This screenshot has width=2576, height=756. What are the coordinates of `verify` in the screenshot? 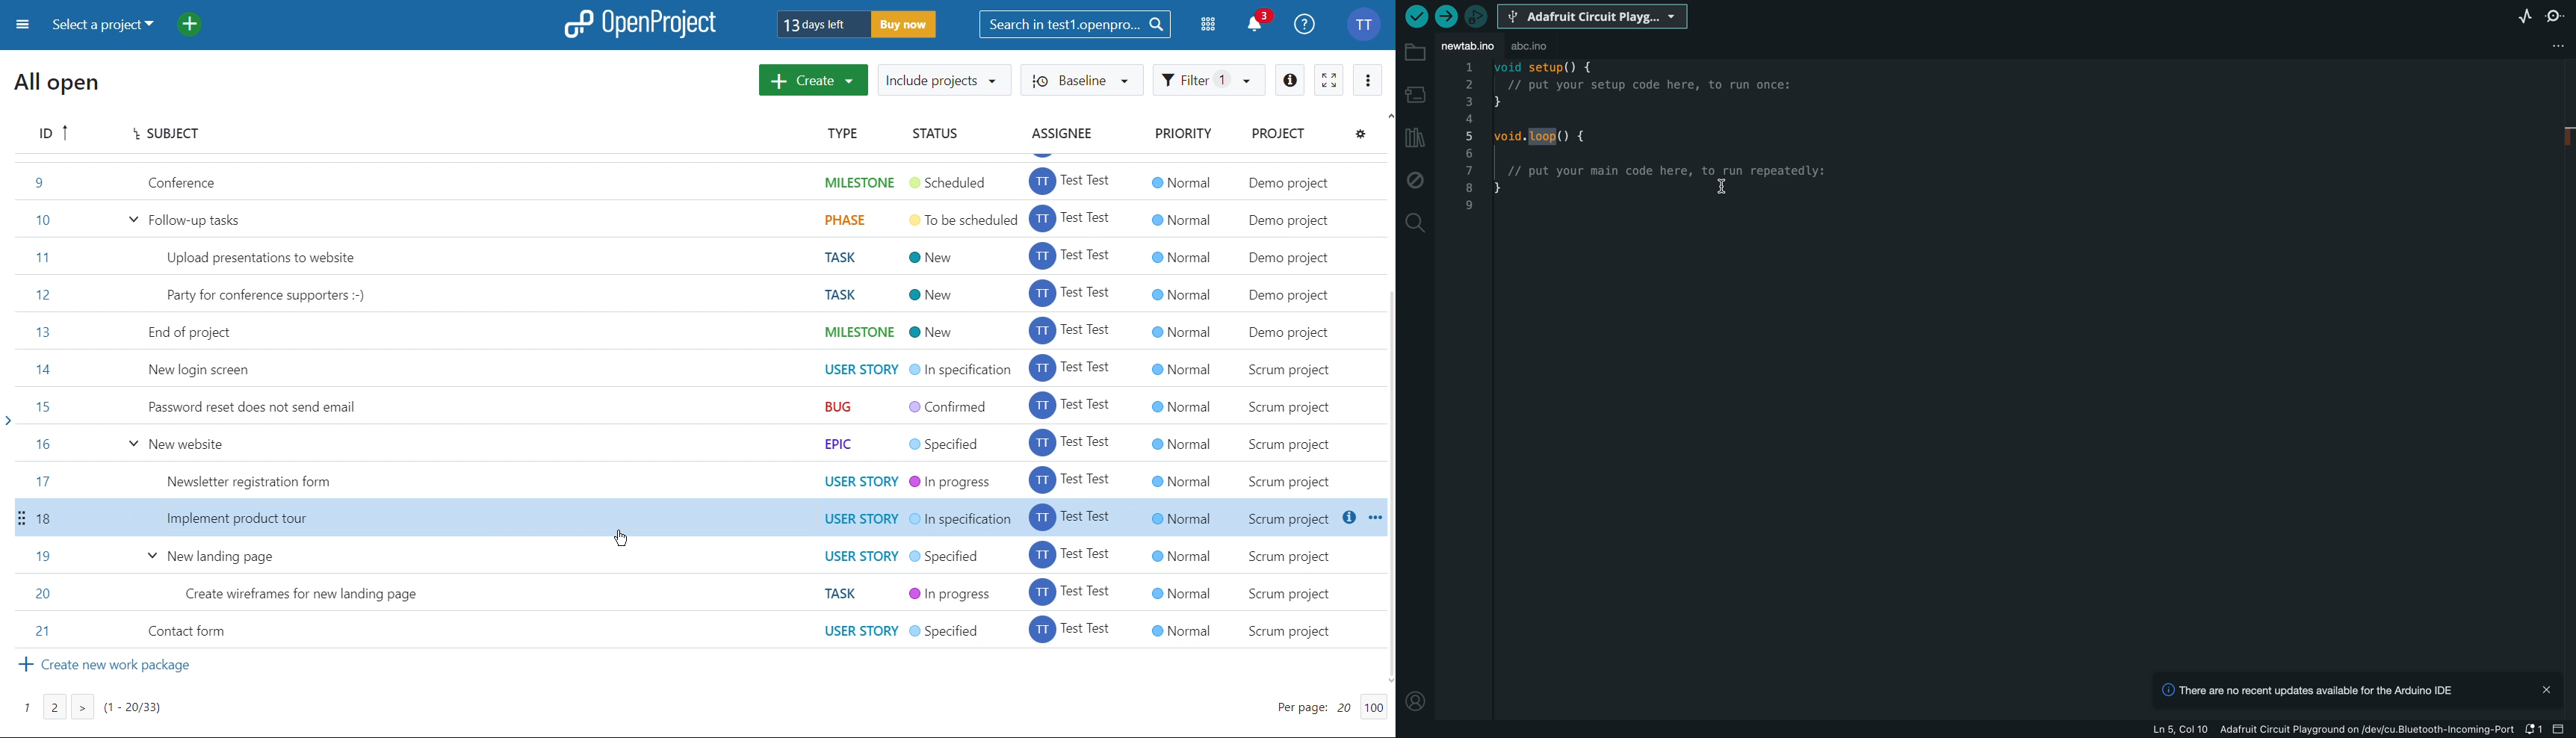 It's located at (1415, 16).